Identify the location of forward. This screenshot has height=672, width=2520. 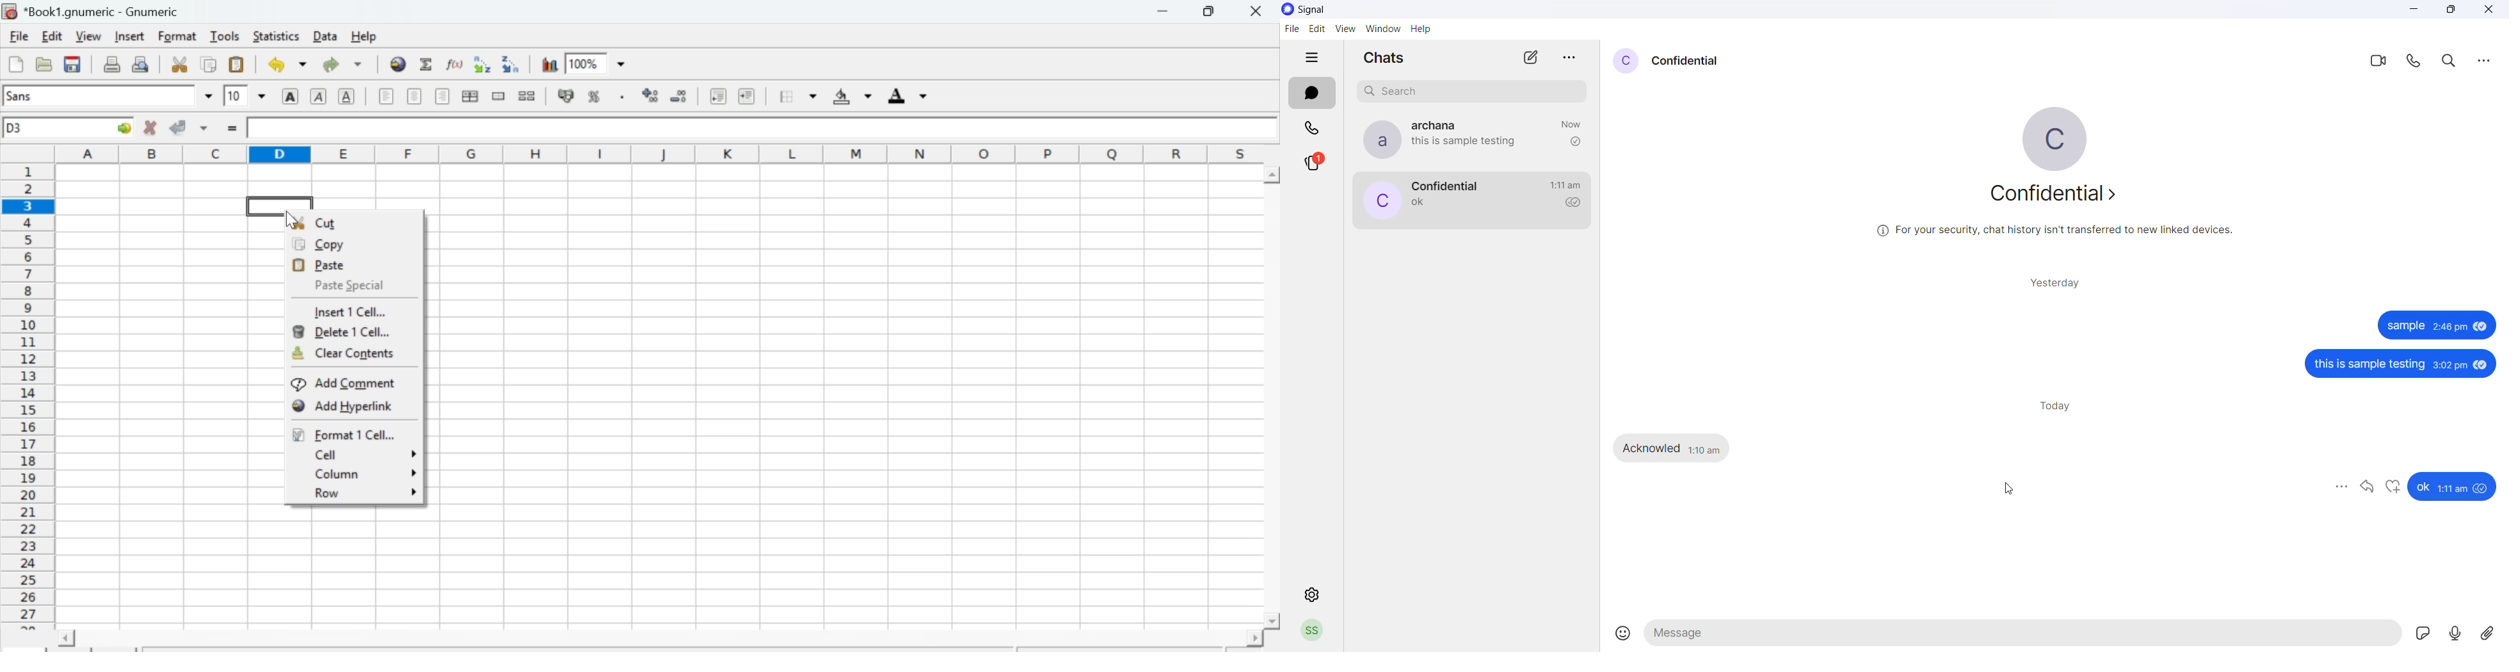
(2368, 487).